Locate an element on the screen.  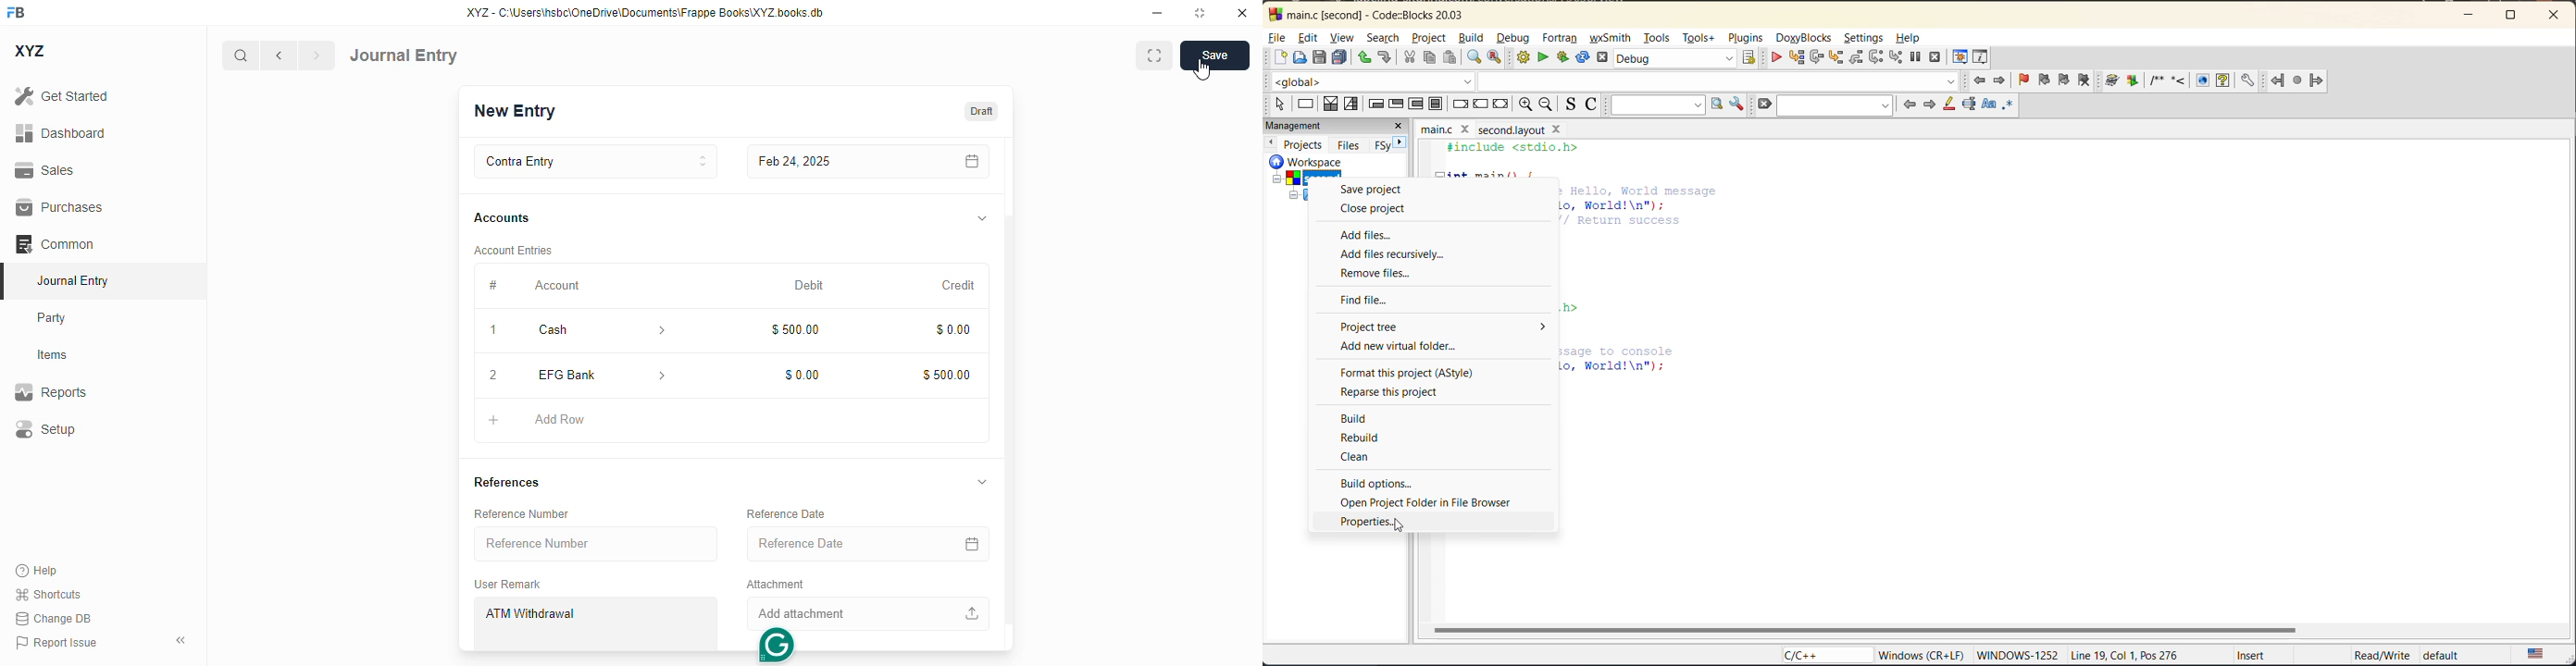
selected text is located at coordinates (1968, 106).